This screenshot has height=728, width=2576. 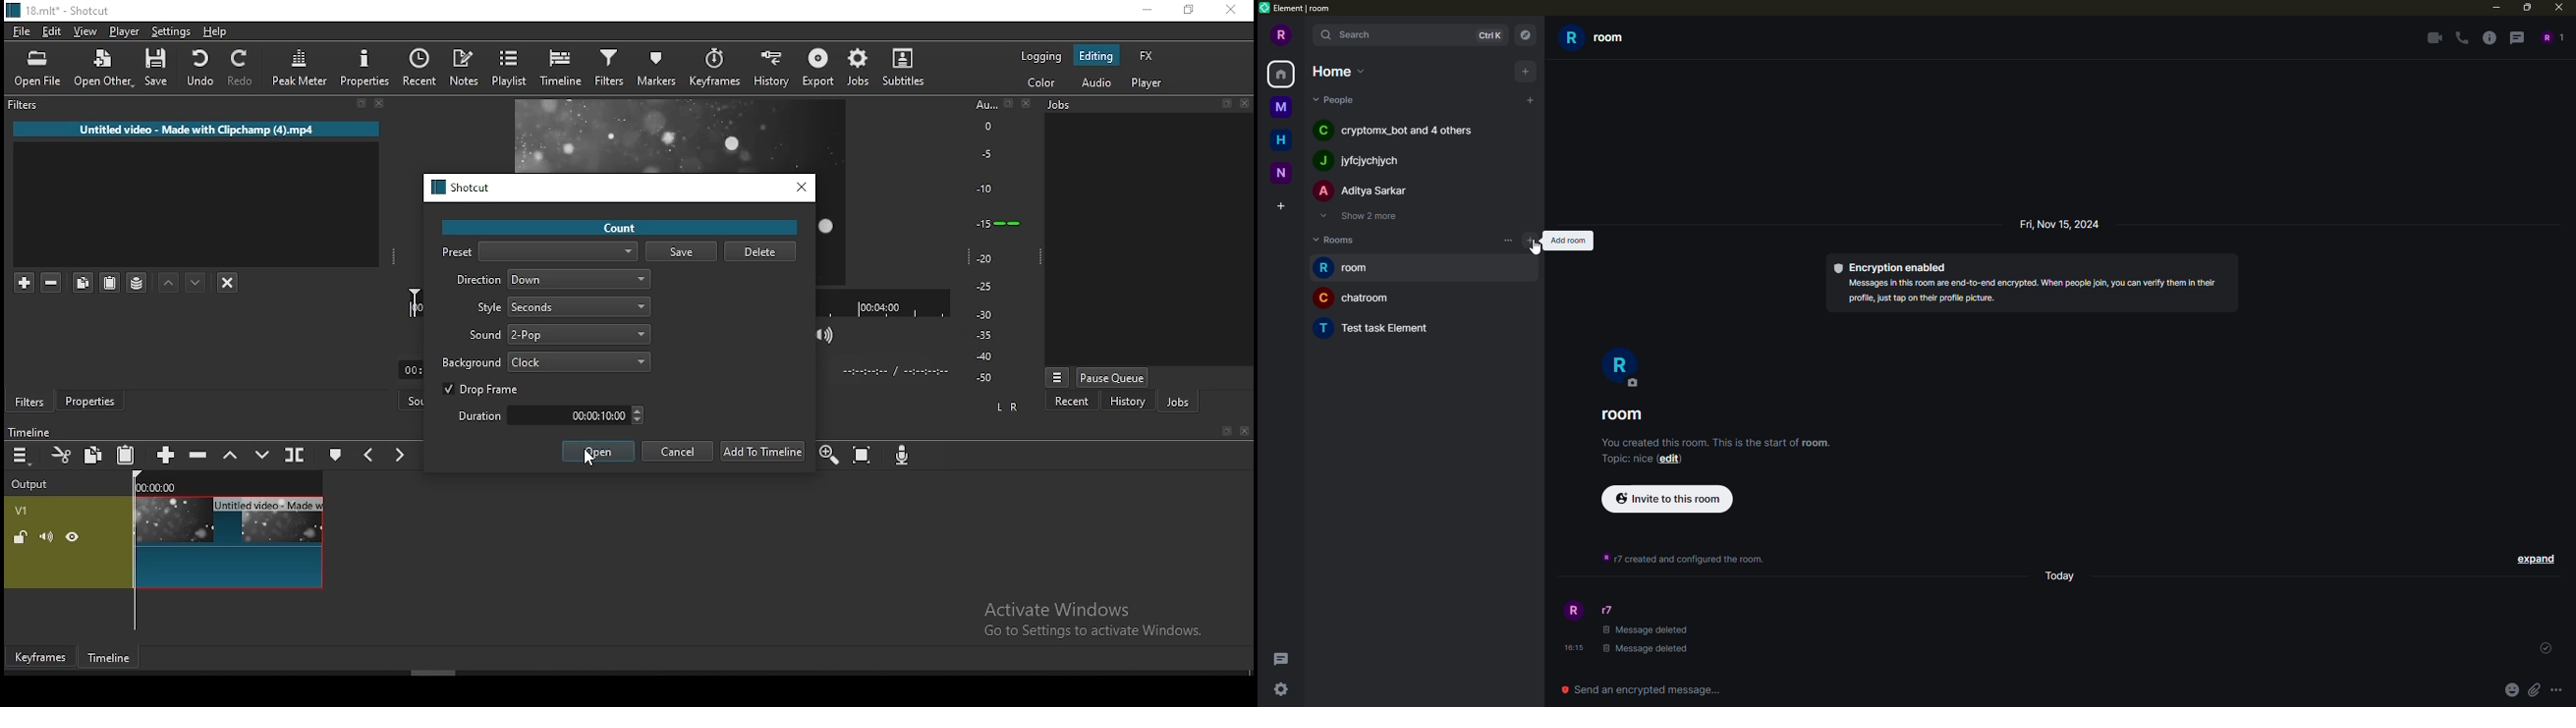 What do you see at coordinates (1073, 404) in the screenshot?
I see `recent` at bounding box center [1073, 404].